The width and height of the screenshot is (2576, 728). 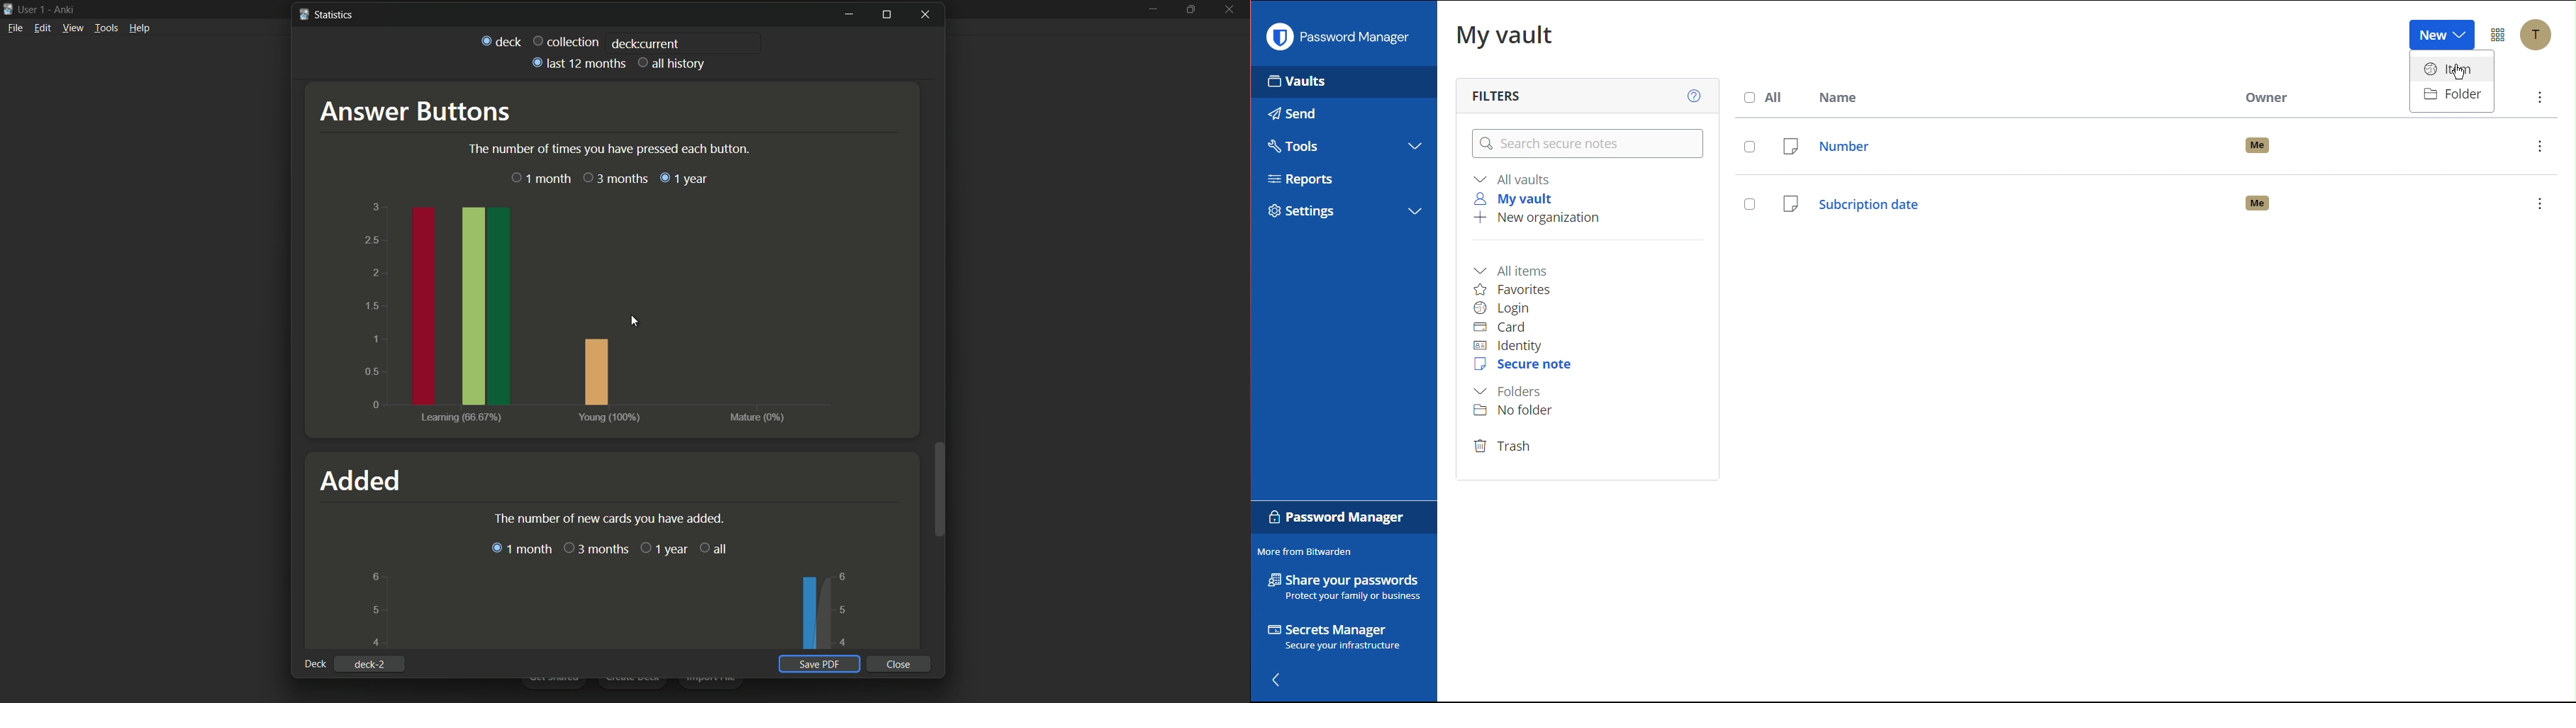 What do you see at coordinates (662, 549) in the screenshot?
I see `1 year` at bounding box center [662, 549].